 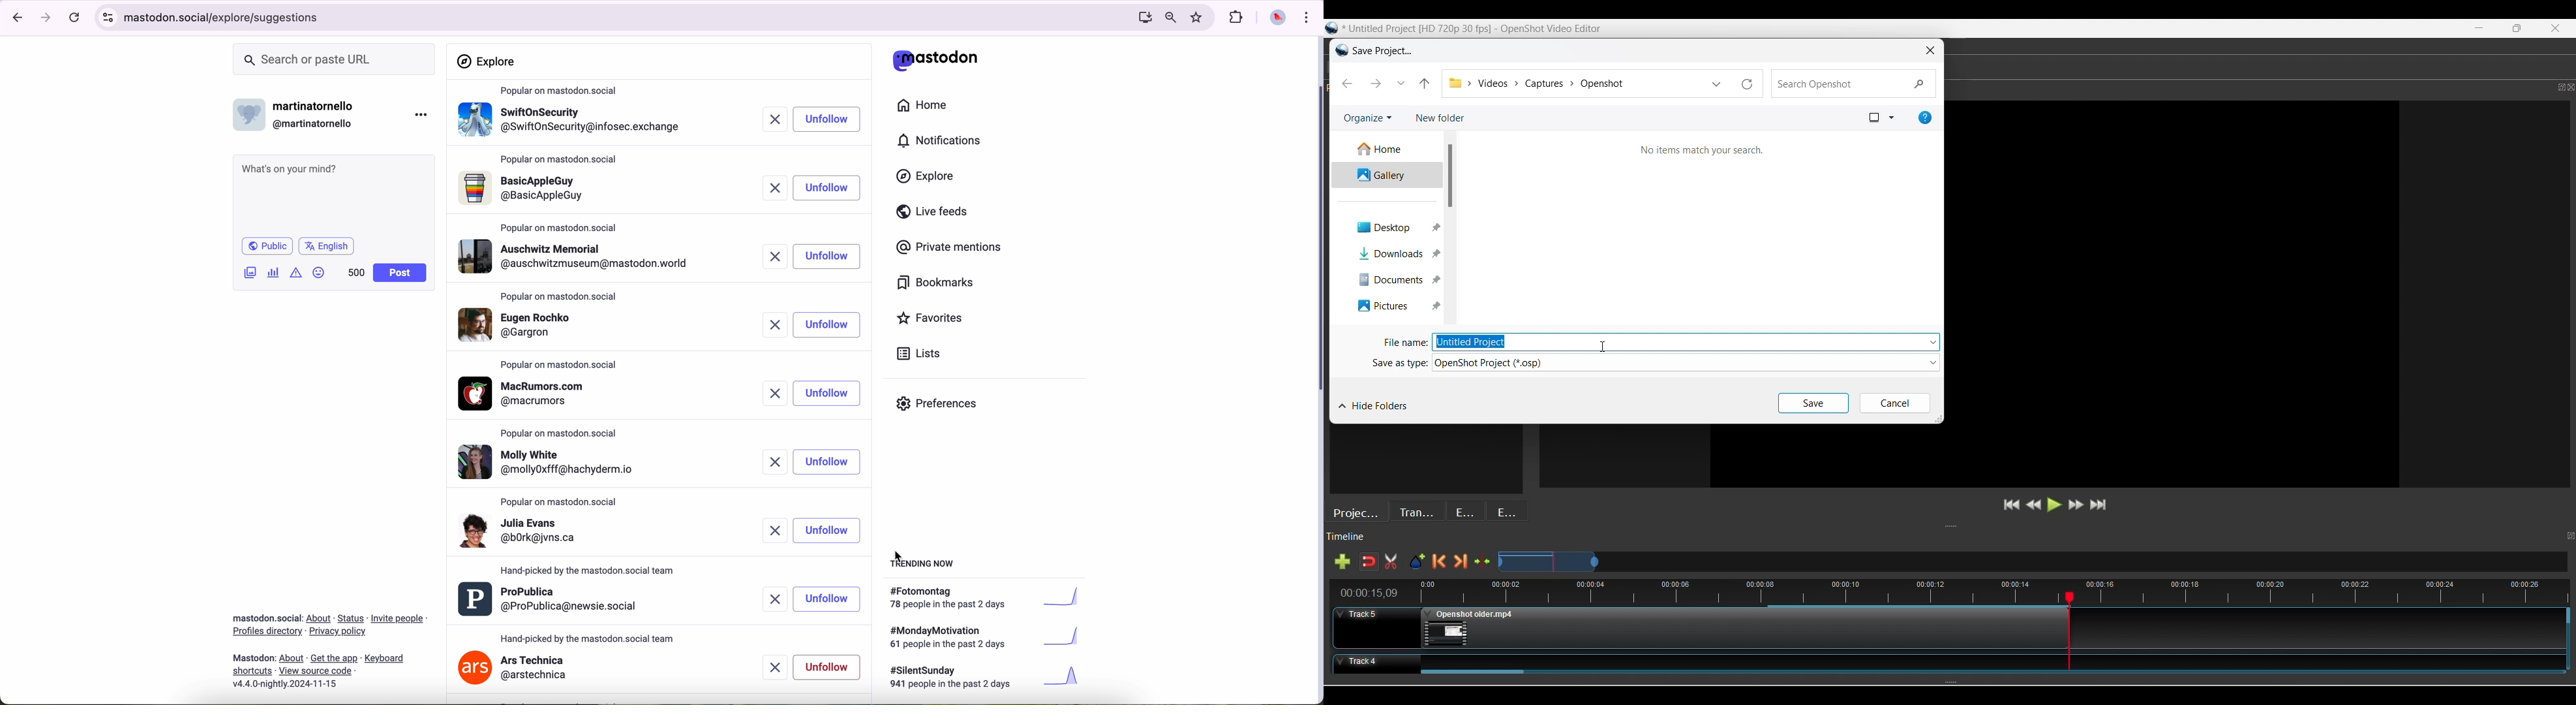 What do you see at coordinates (827, 393) in the screenshot?
I see `unfollow` at bounding box center [827, 393].